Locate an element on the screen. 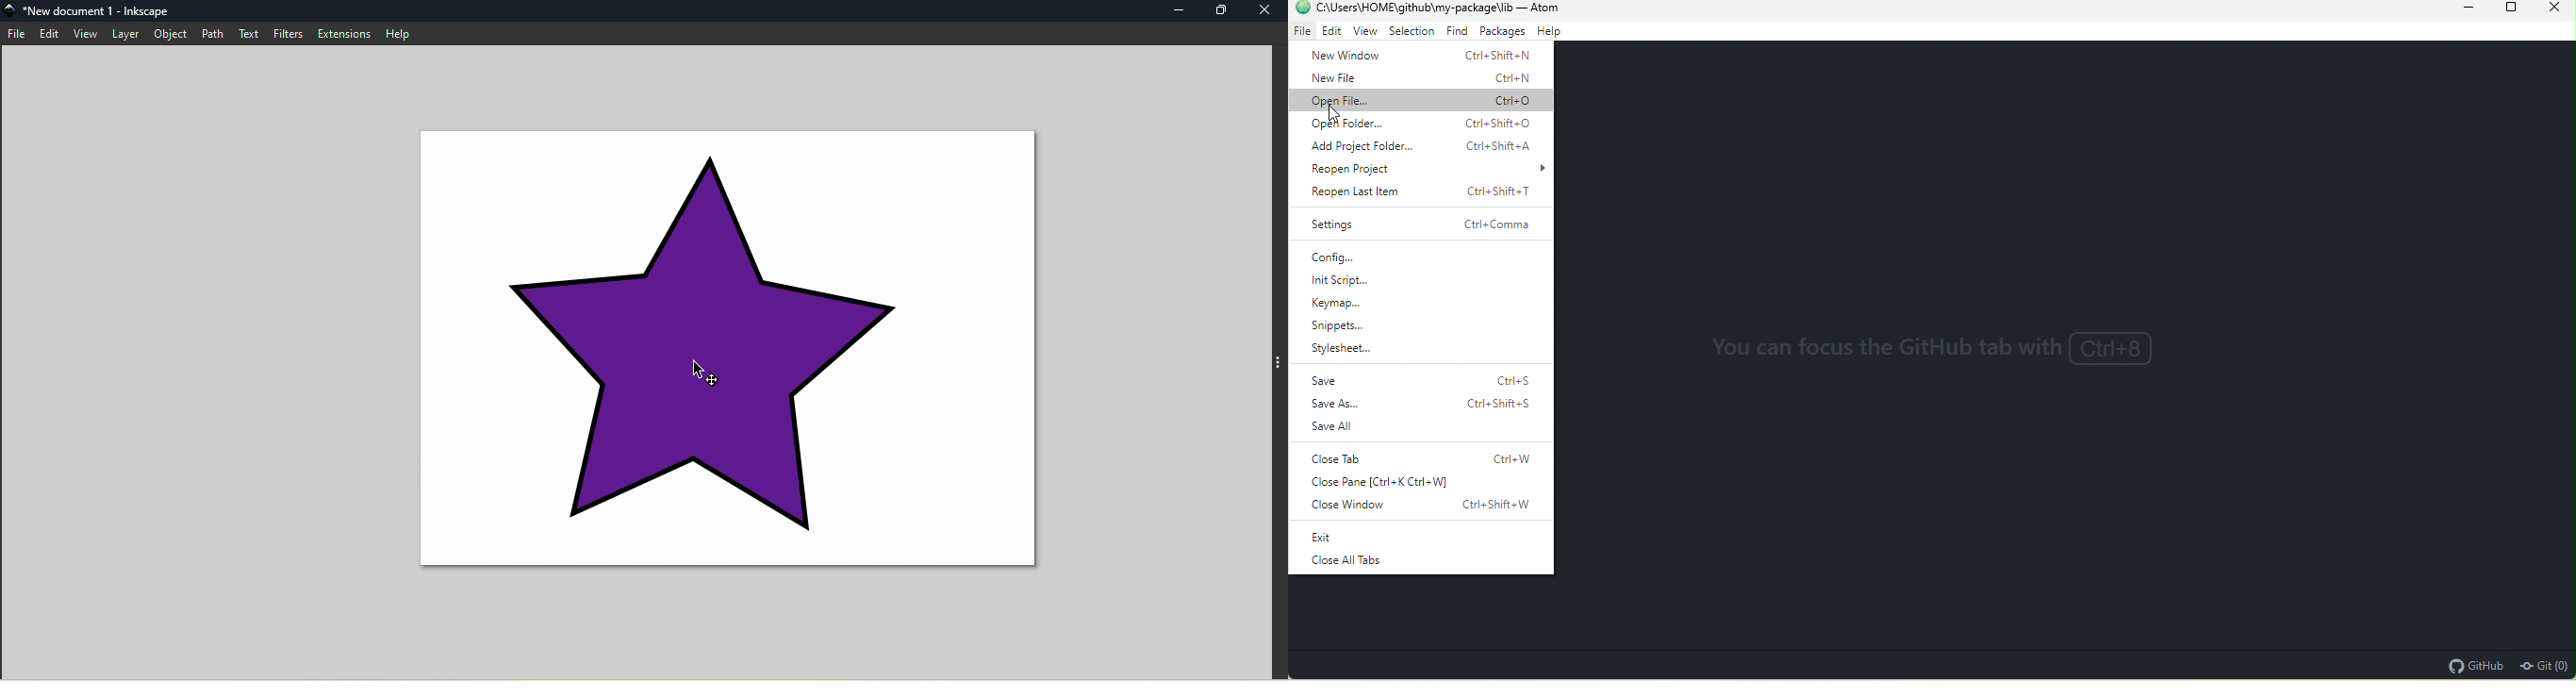  new window is located at coordinates (1420, 58).